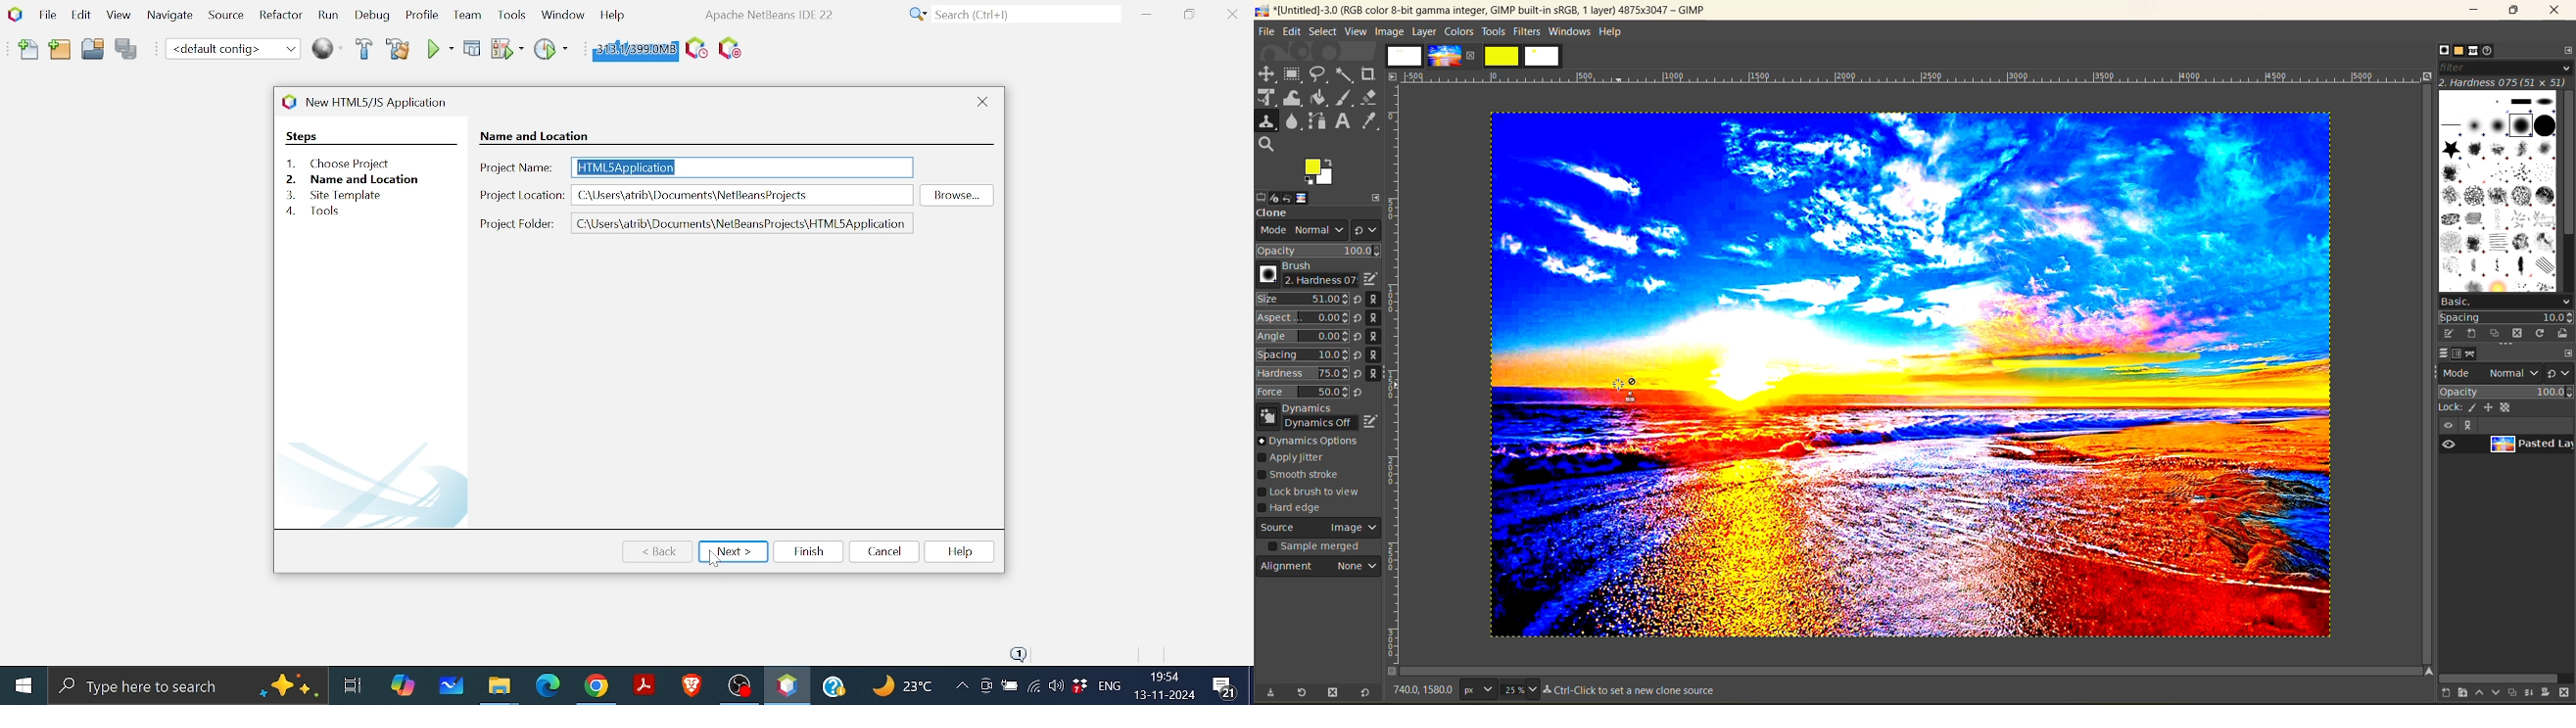  I want to click on file, so click(1267, 31).